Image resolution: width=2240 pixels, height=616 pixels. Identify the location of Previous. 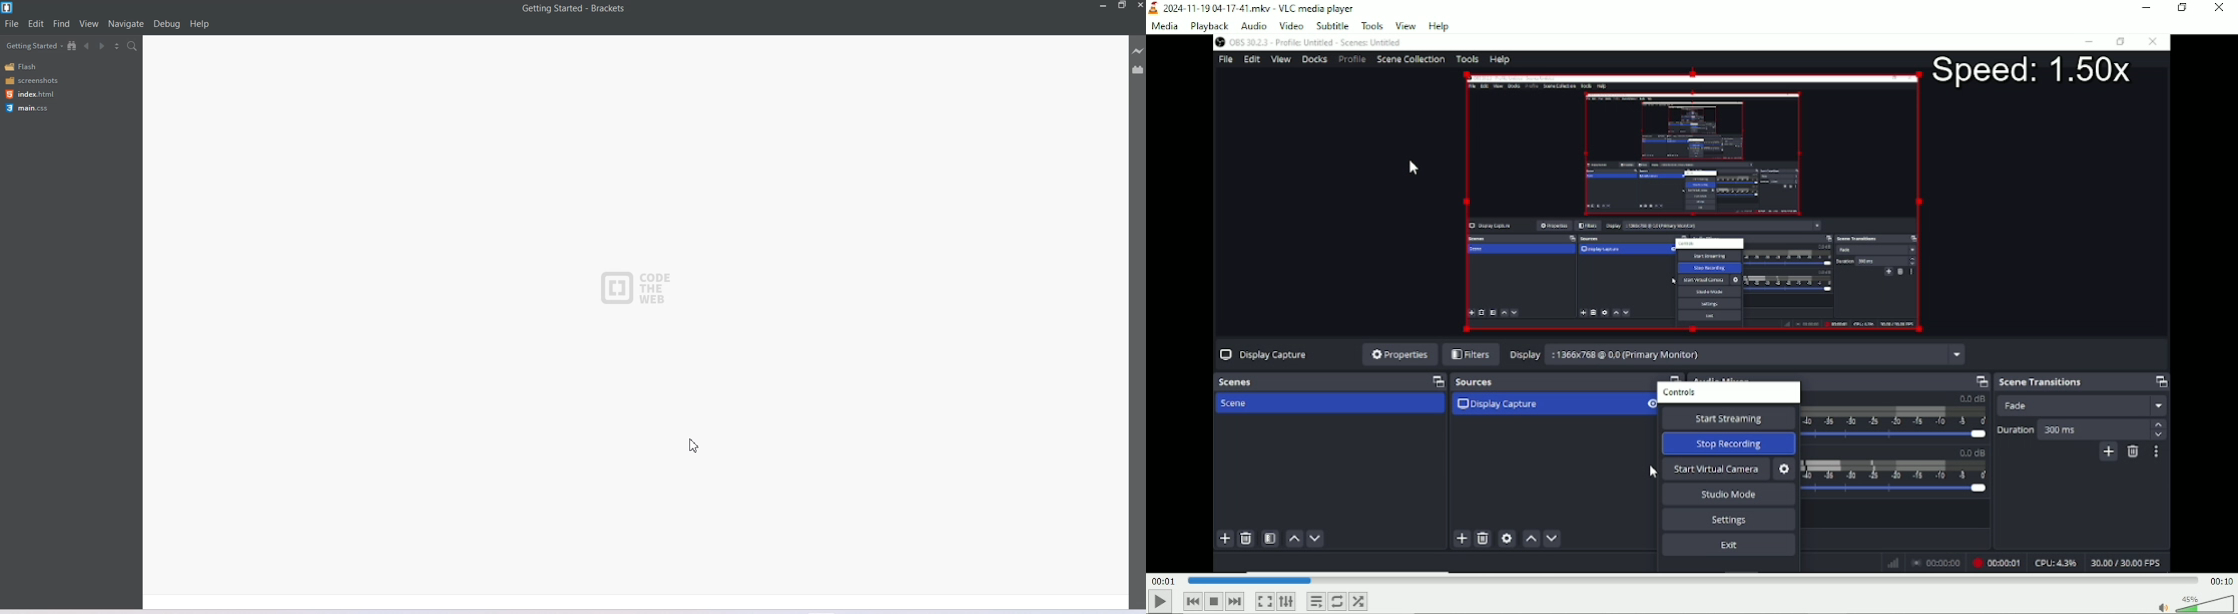
(1193, 601).